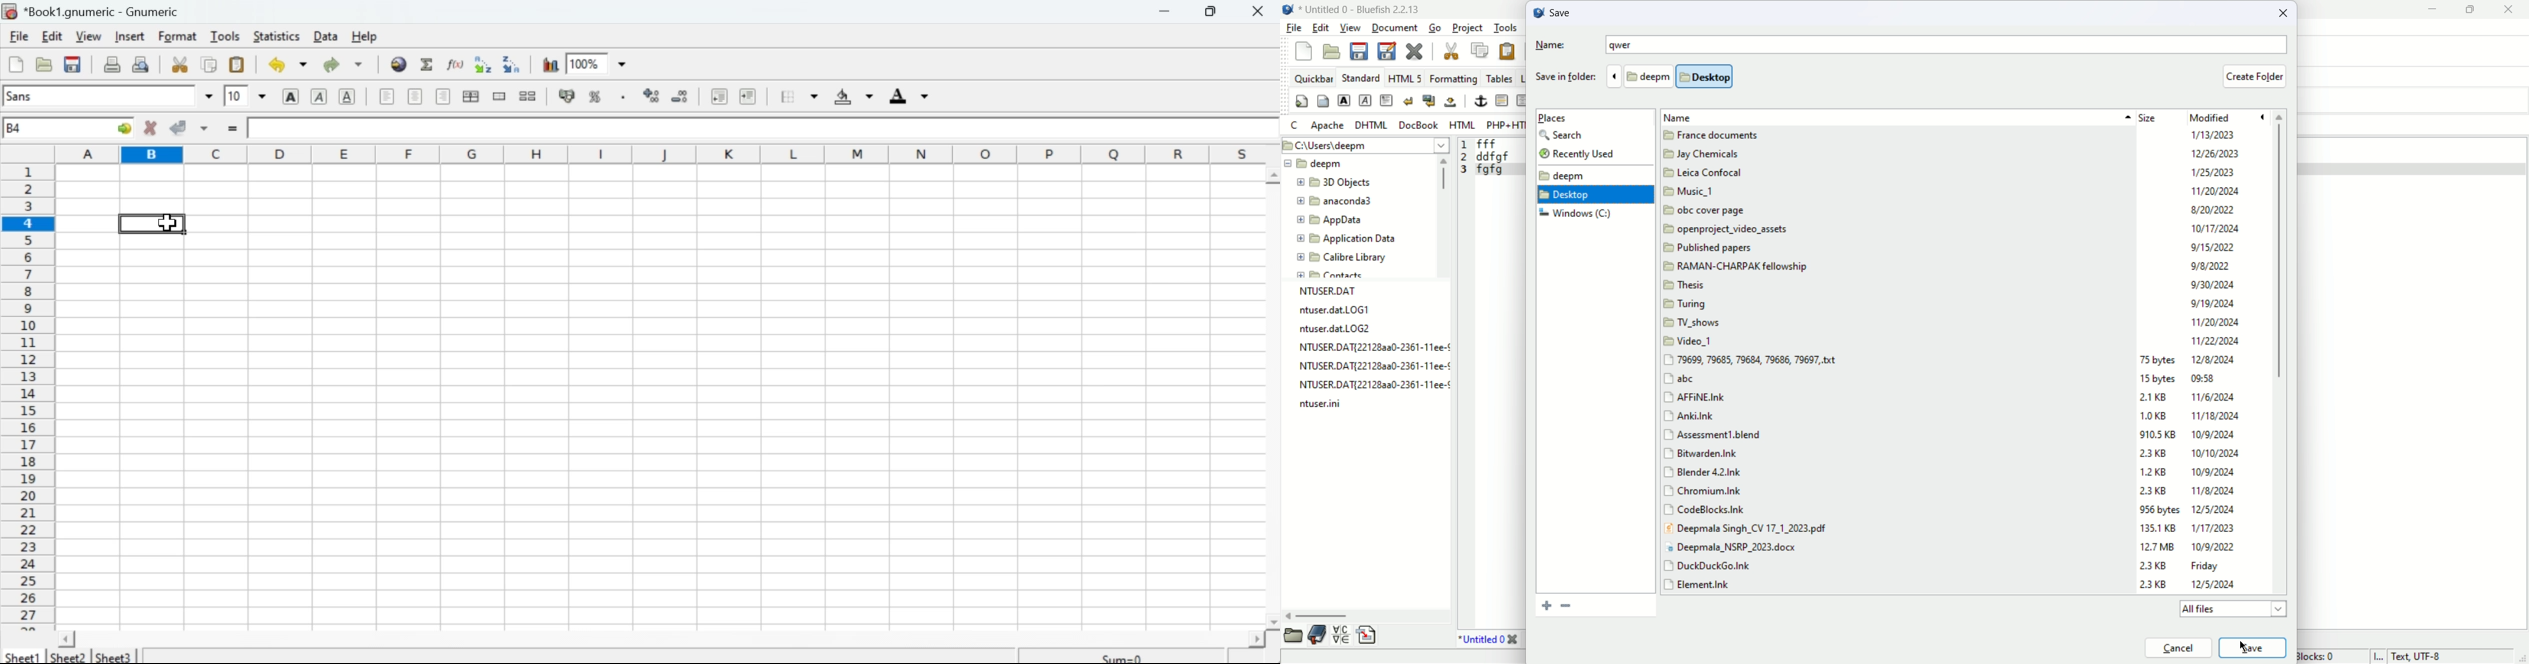 Image resolution: width=2548 pixels, height=672 pixels. What do you see at coordinates (1441, 215) in the screenshot?
I see `vertical scroll bar` at bounding box center [1441, 215].